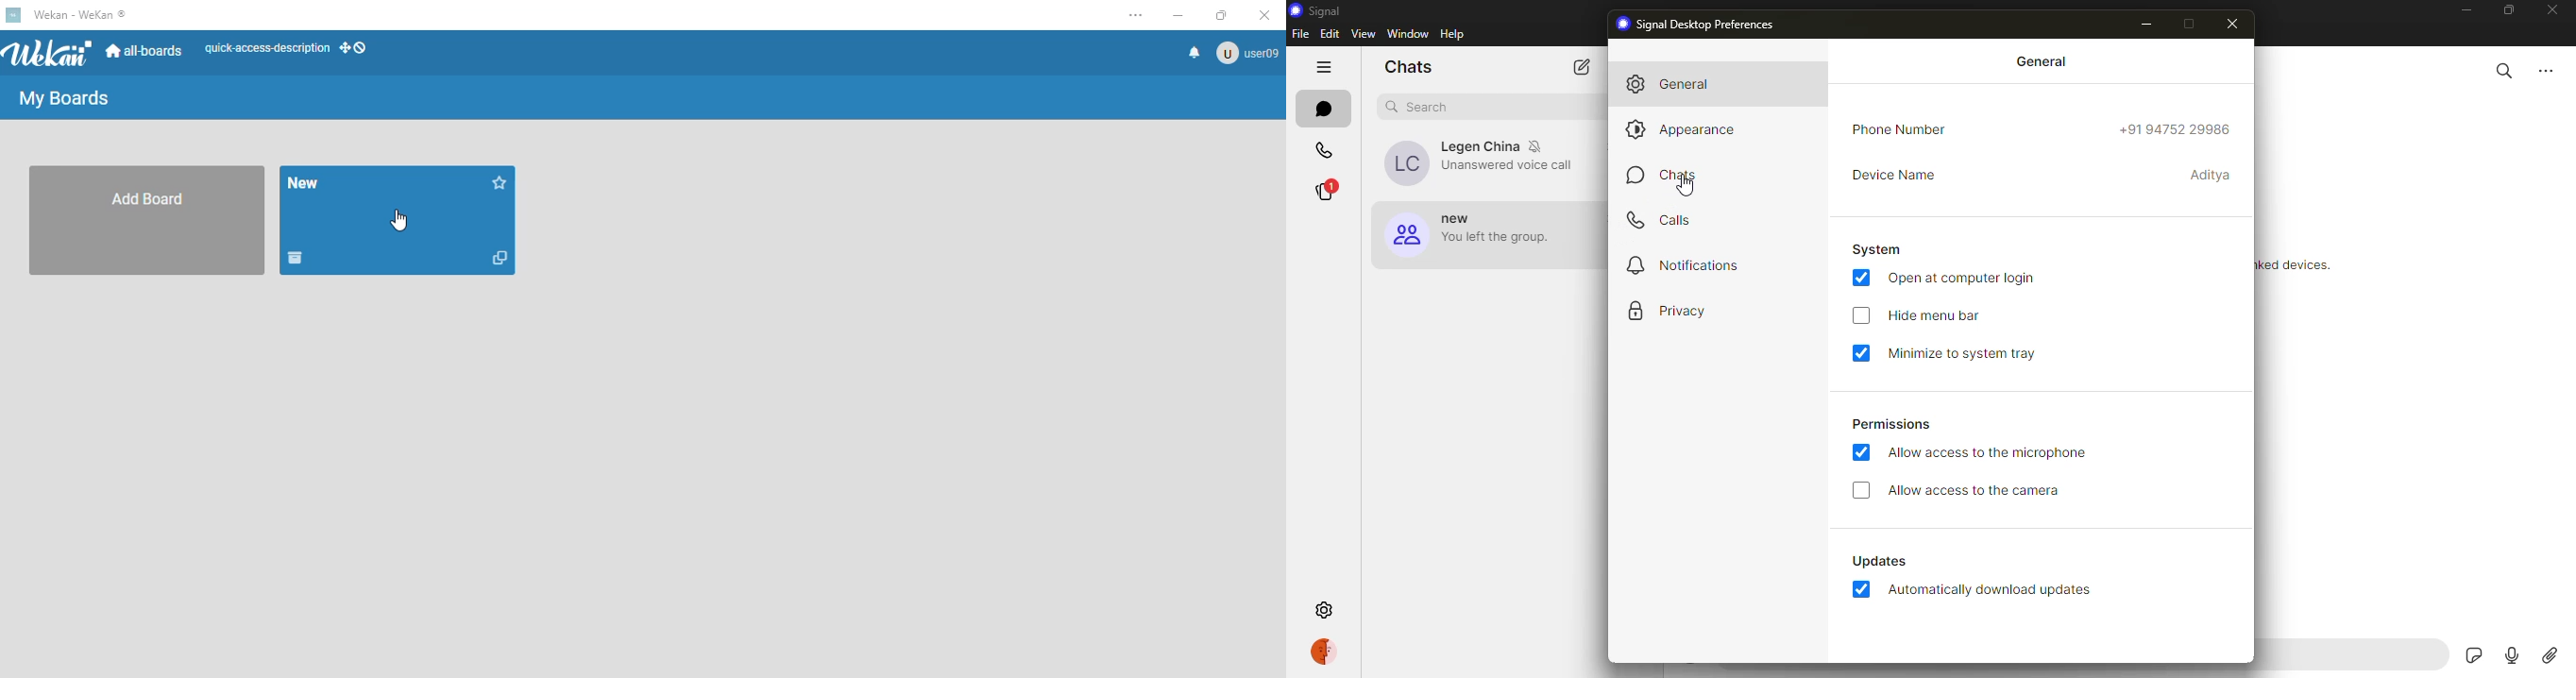 The width and height of the screenshot is (2576, 700). I want to click on cursor, so click(1687, 185).